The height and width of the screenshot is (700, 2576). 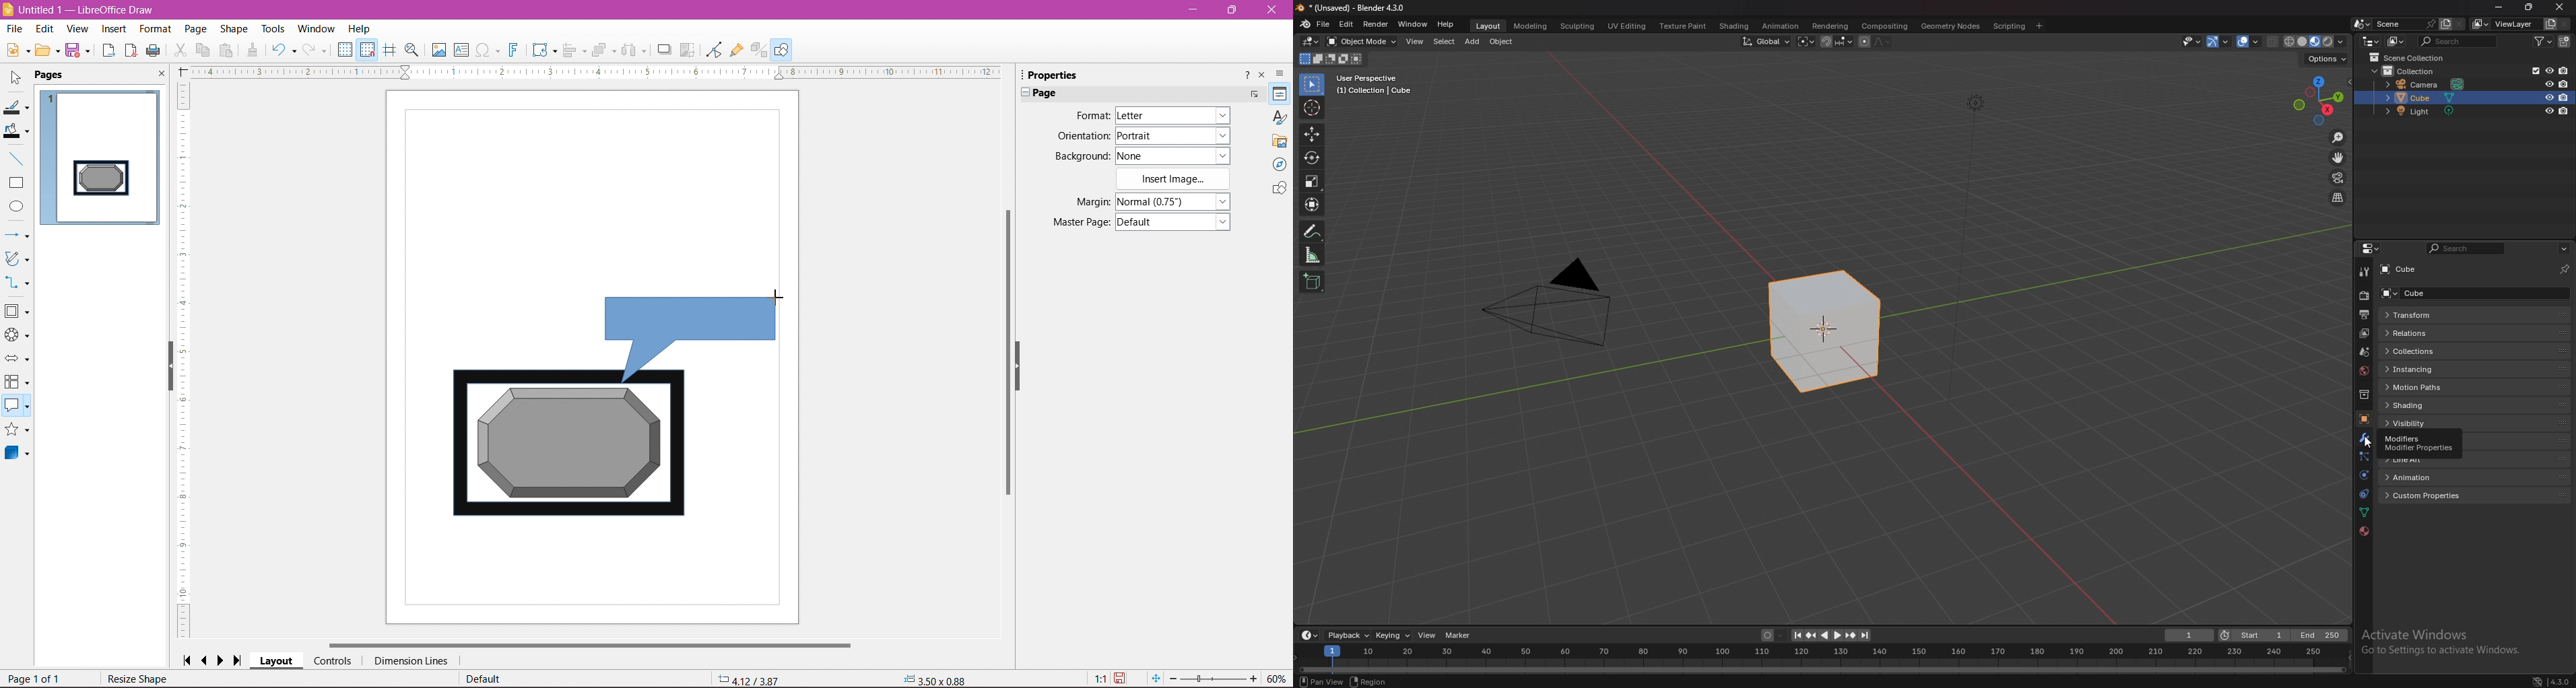 I want to click on instancing, so click(x=2425, y=370).